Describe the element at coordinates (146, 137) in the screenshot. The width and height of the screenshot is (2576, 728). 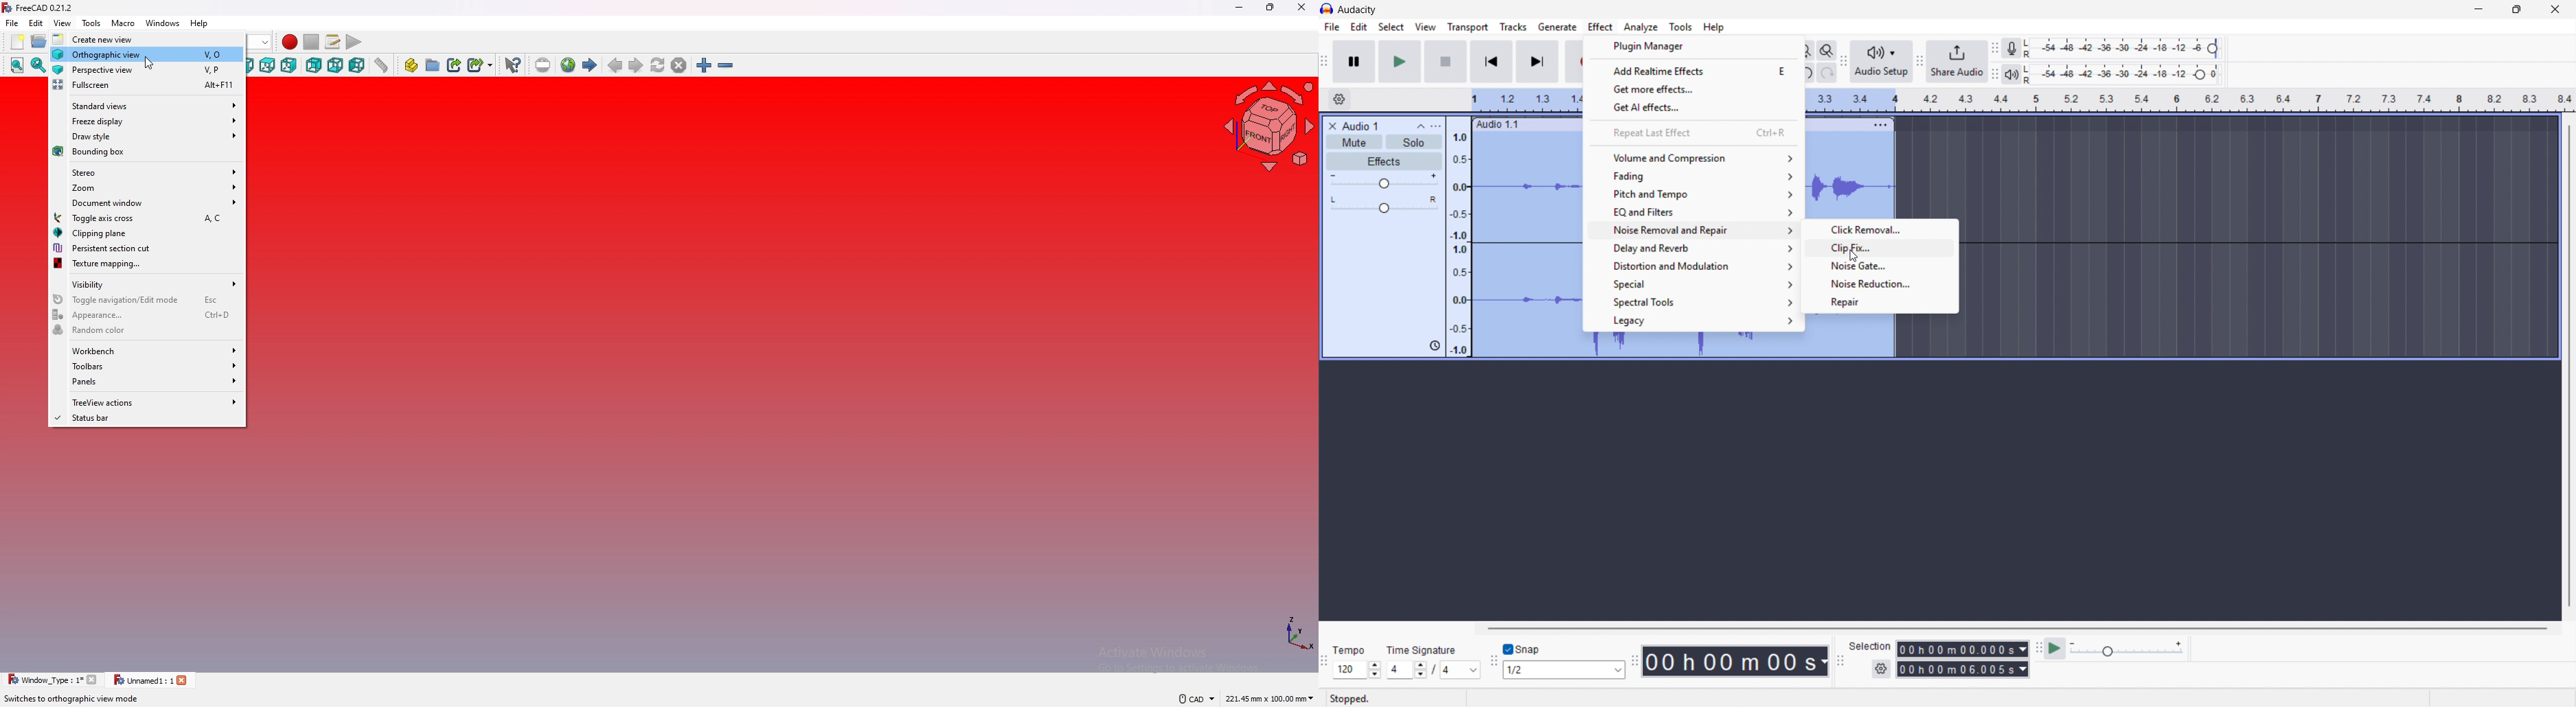
I see `draw style` at that location.